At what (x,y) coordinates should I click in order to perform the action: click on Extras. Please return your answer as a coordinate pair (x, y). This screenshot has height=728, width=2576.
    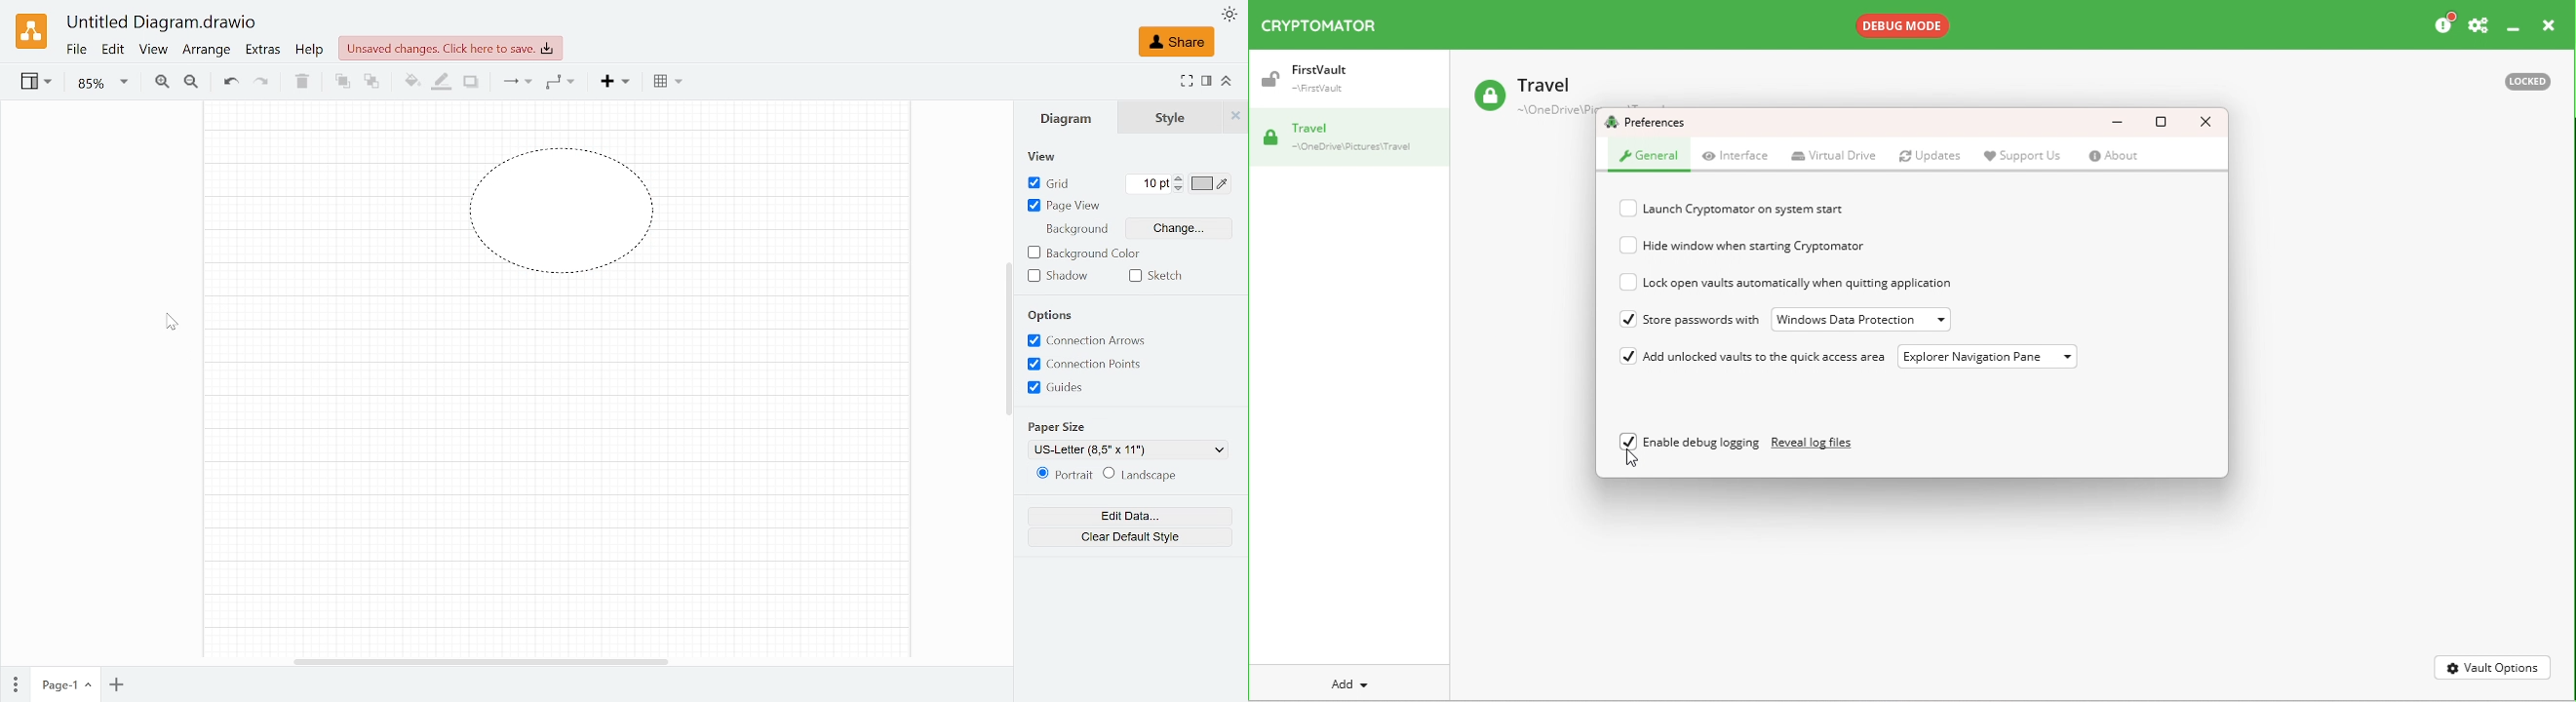
    Looking at the image, I should click on (263, 51).